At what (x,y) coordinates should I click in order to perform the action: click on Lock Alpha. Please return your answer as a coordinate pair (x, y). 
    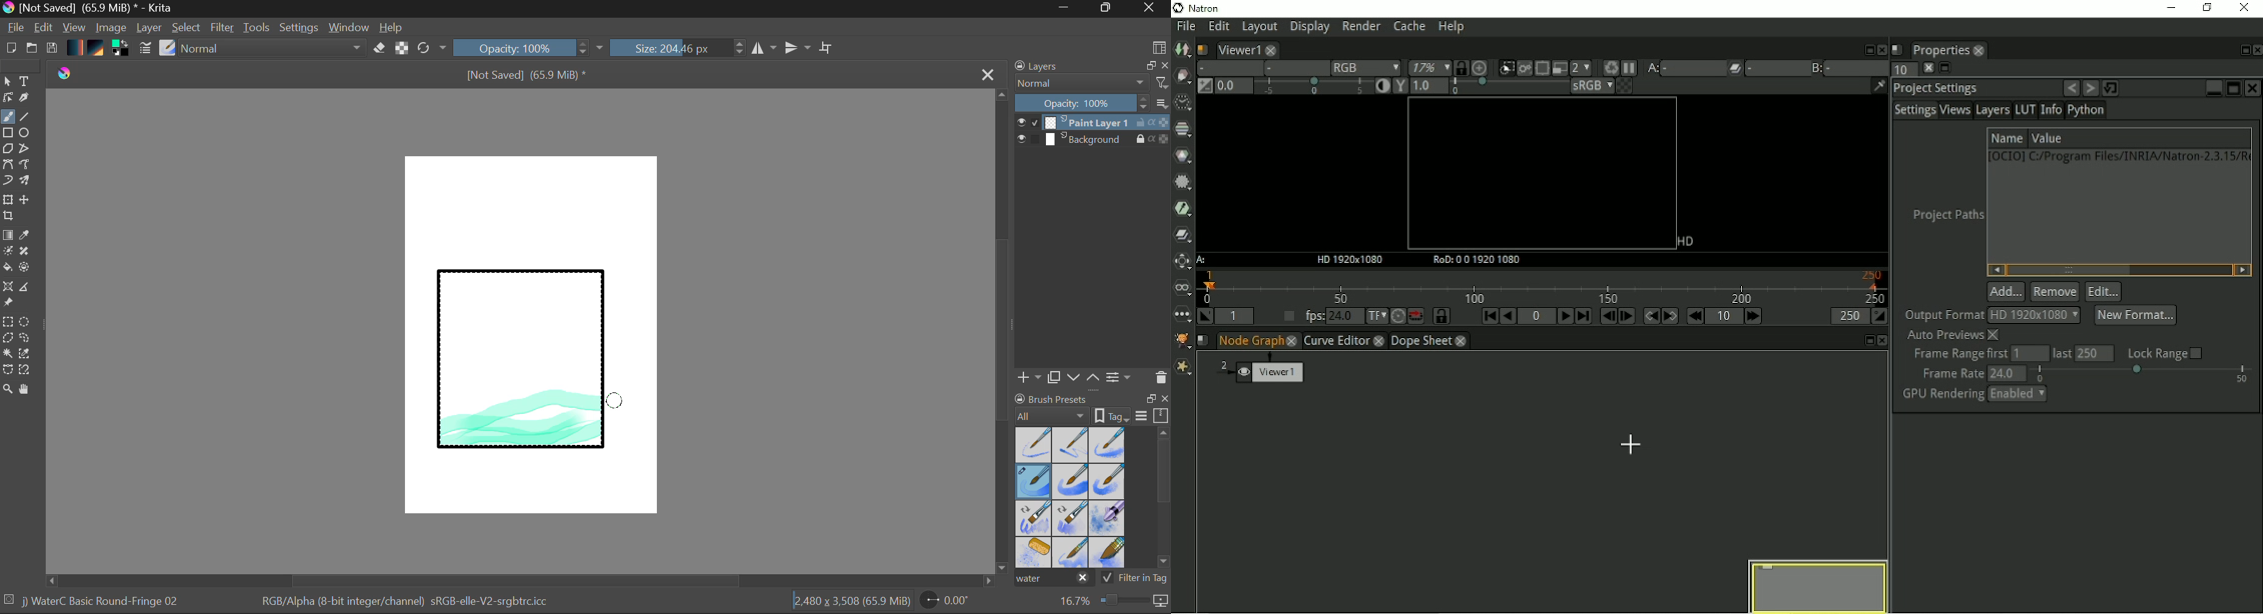
    Looking at the image, I should click on (400, 49).